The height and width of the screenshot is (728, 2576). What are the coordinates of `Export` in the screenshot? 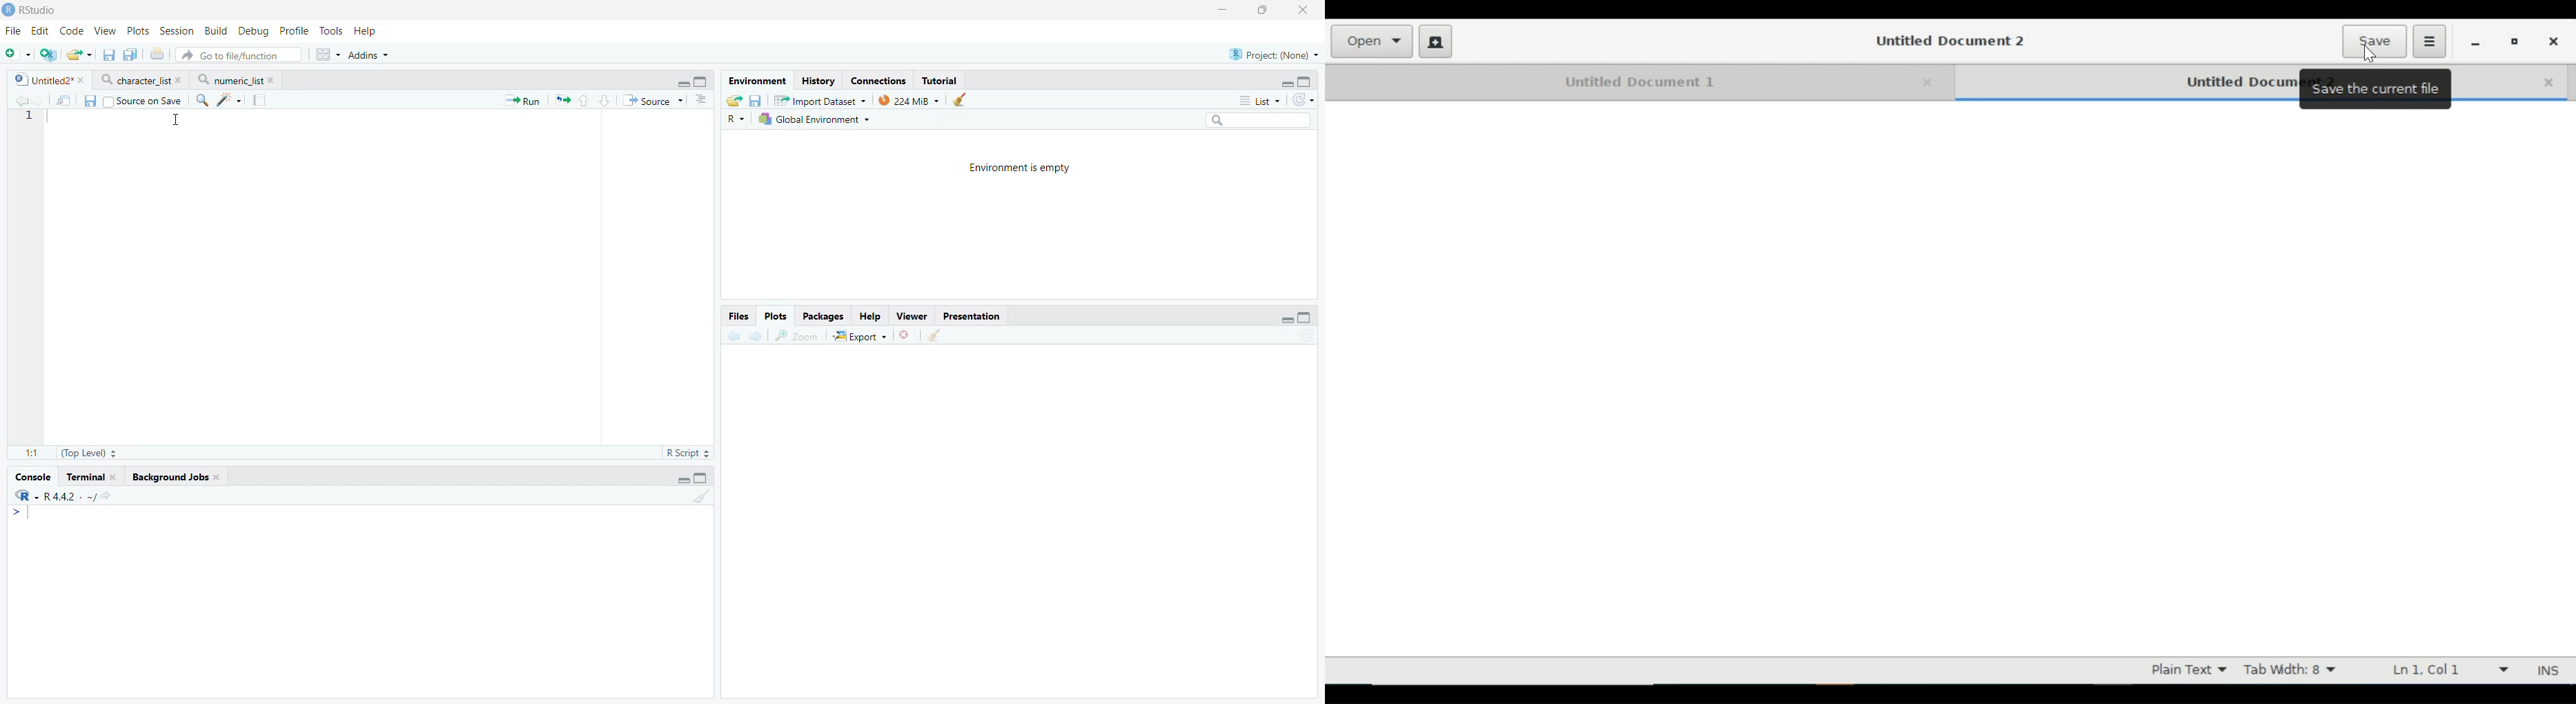 It's located at (861, 336).